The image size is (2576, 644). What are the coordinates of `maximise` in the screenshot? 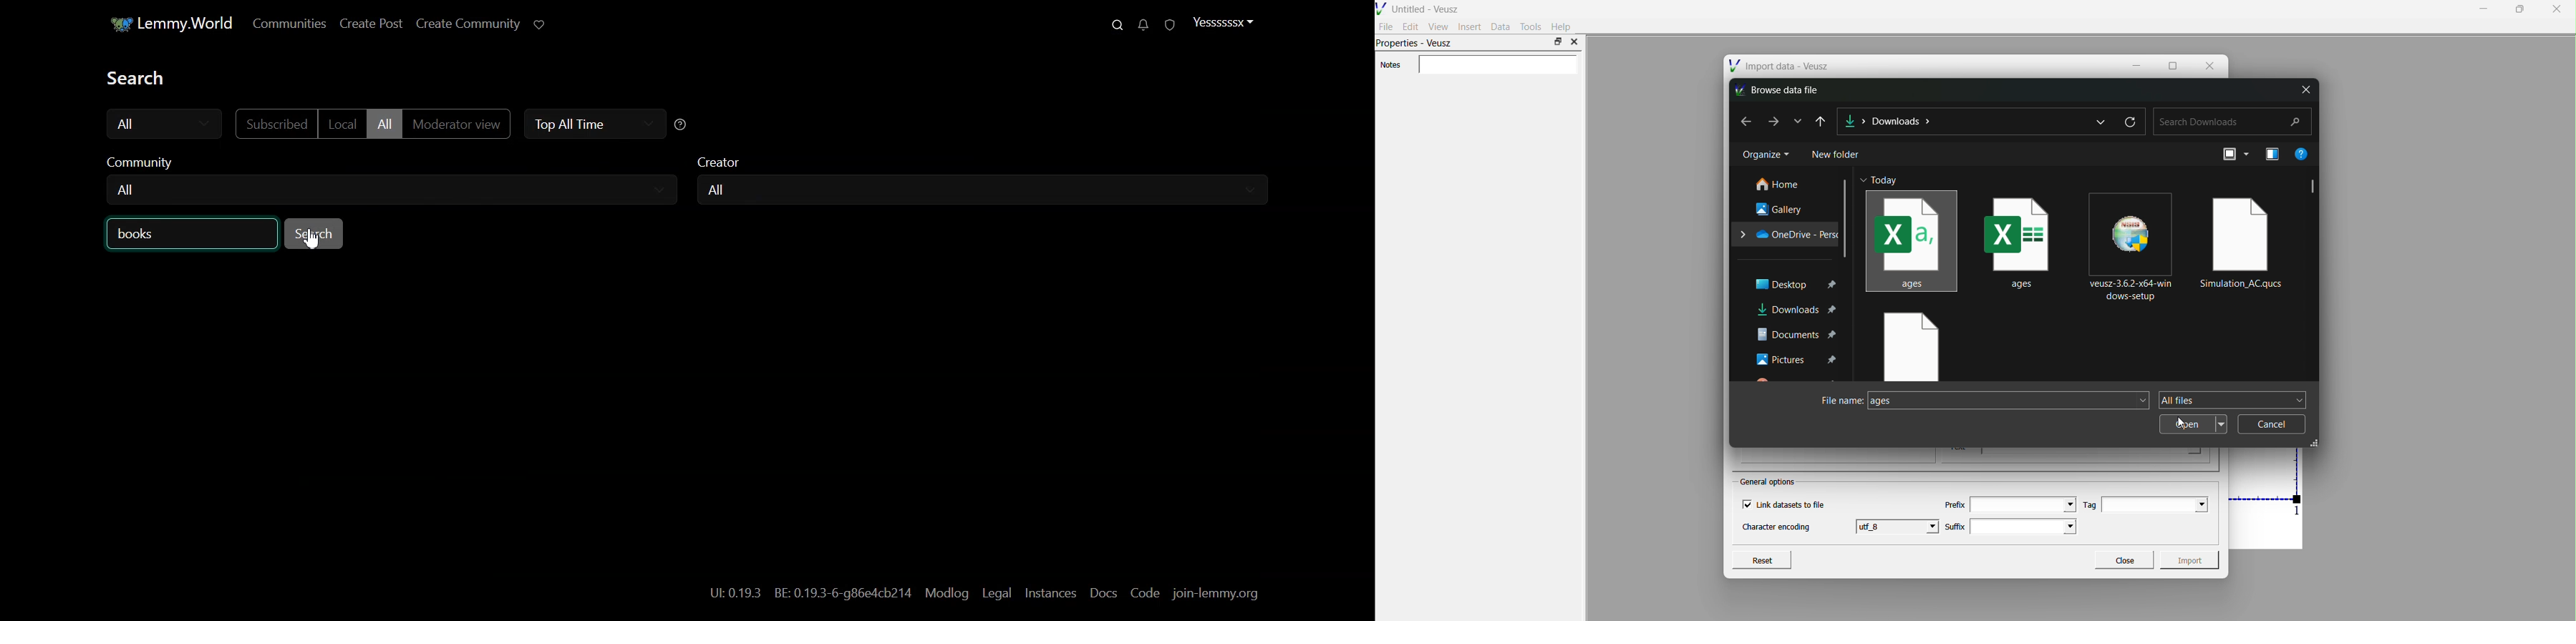 It's located at (1558, 41).